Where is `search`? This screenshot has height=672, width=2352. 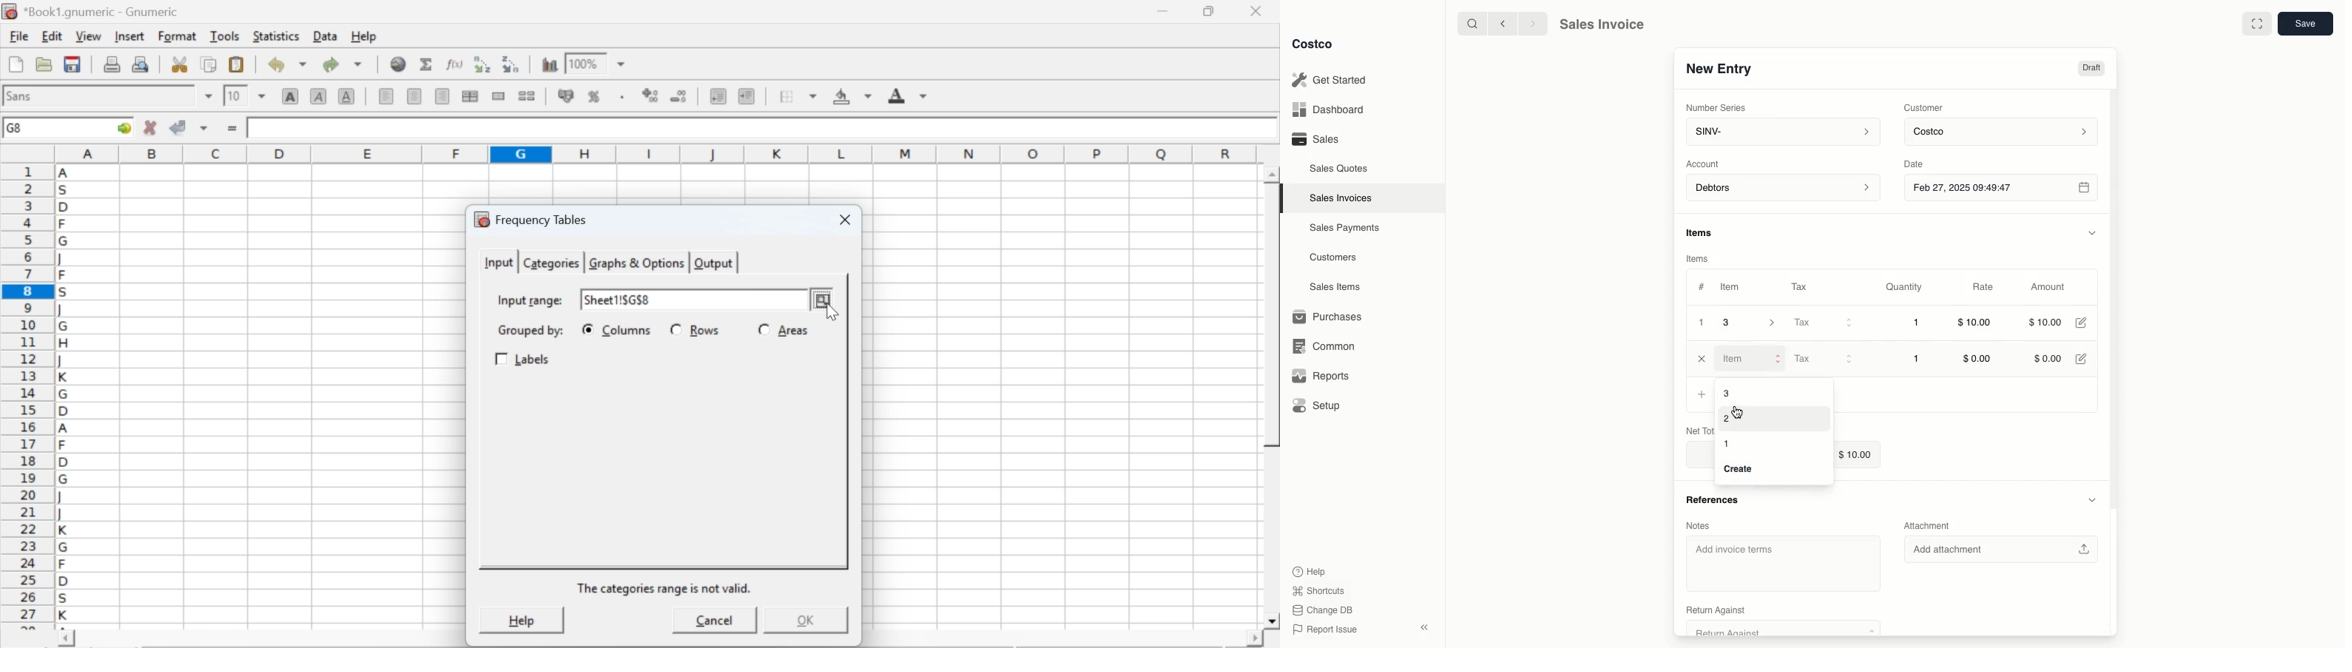 search is located at coordinates (1469, 23).